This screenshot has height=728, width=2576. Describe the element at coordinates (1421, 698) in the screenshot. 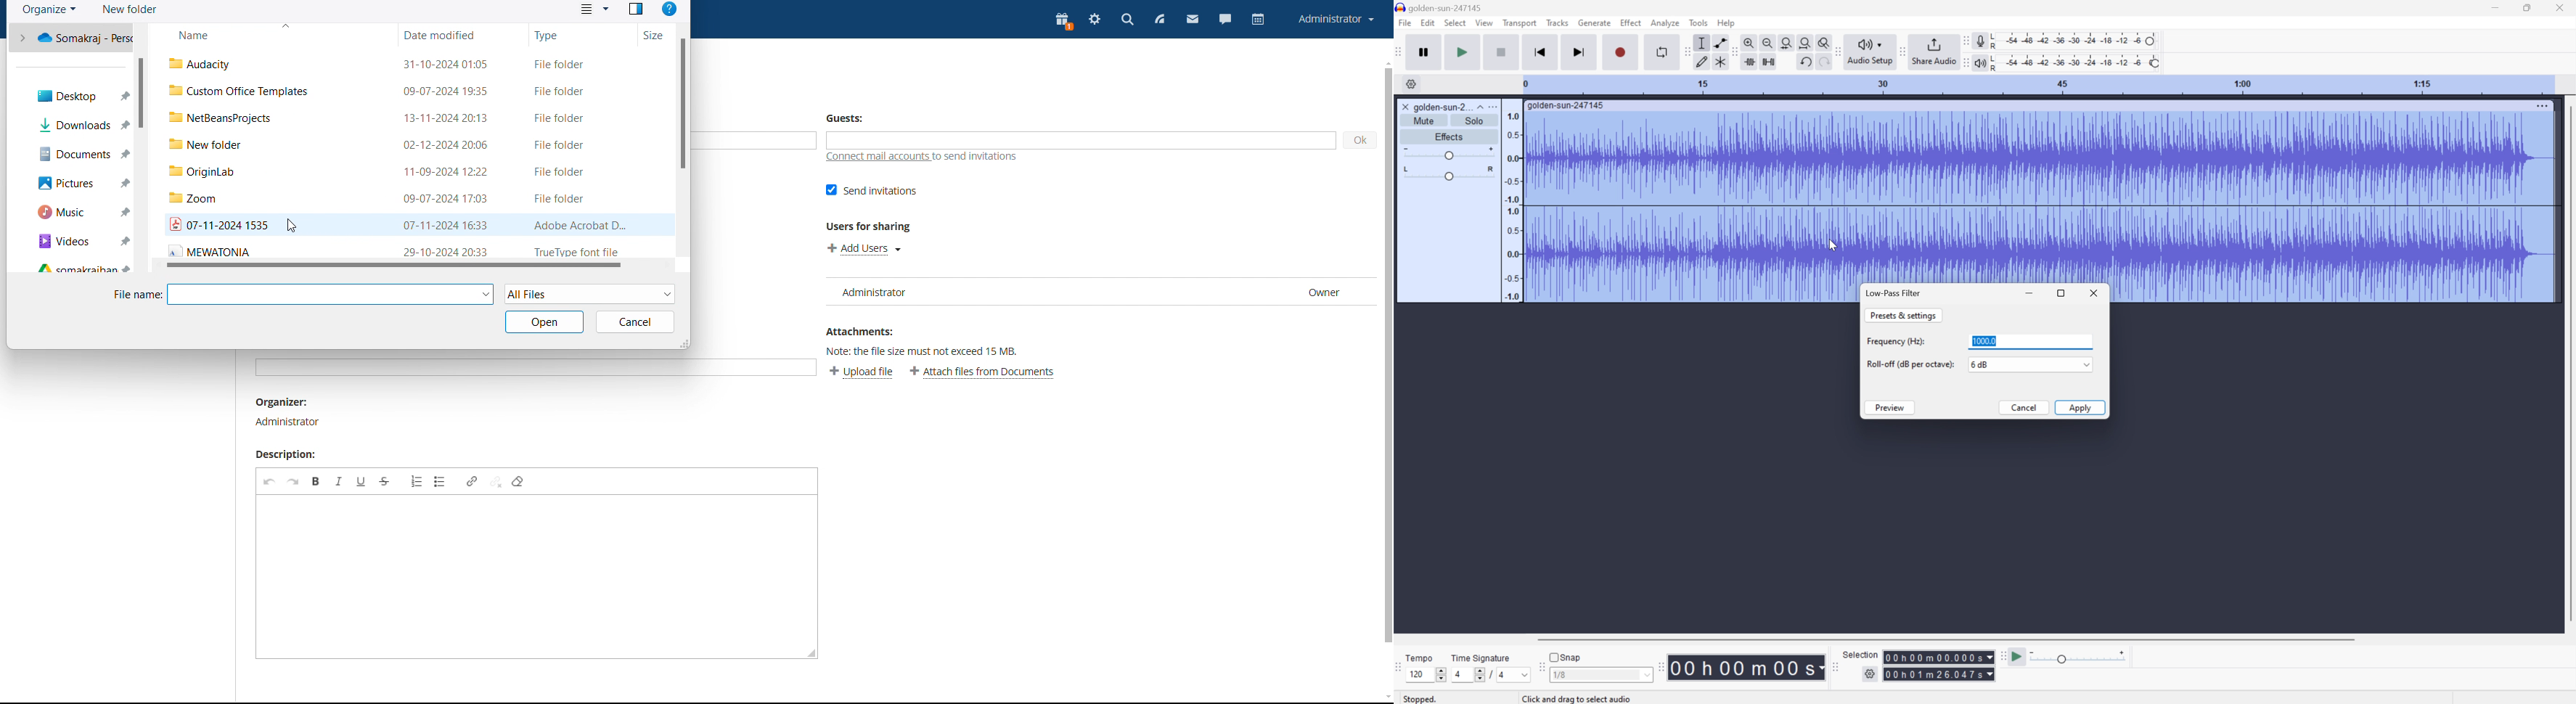

I see `Stopped` at that location.